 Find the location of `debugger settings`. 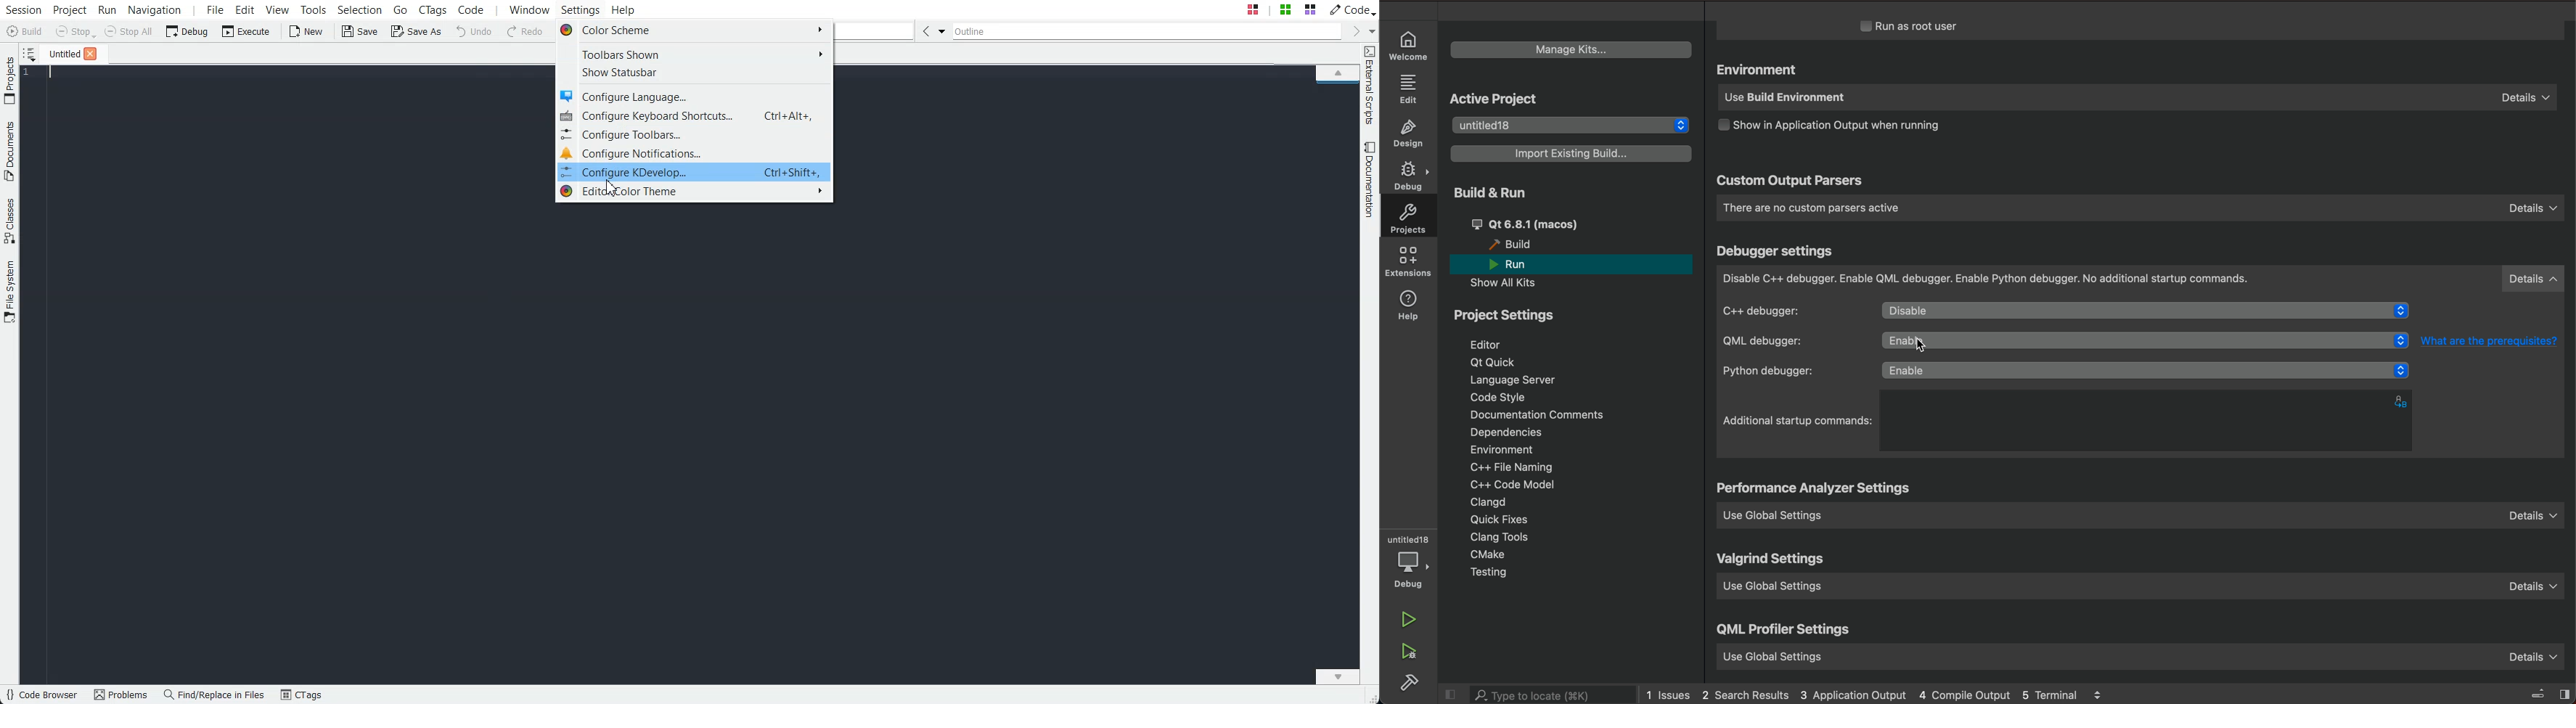

debugger settings is located at coordinates (1777, 251).